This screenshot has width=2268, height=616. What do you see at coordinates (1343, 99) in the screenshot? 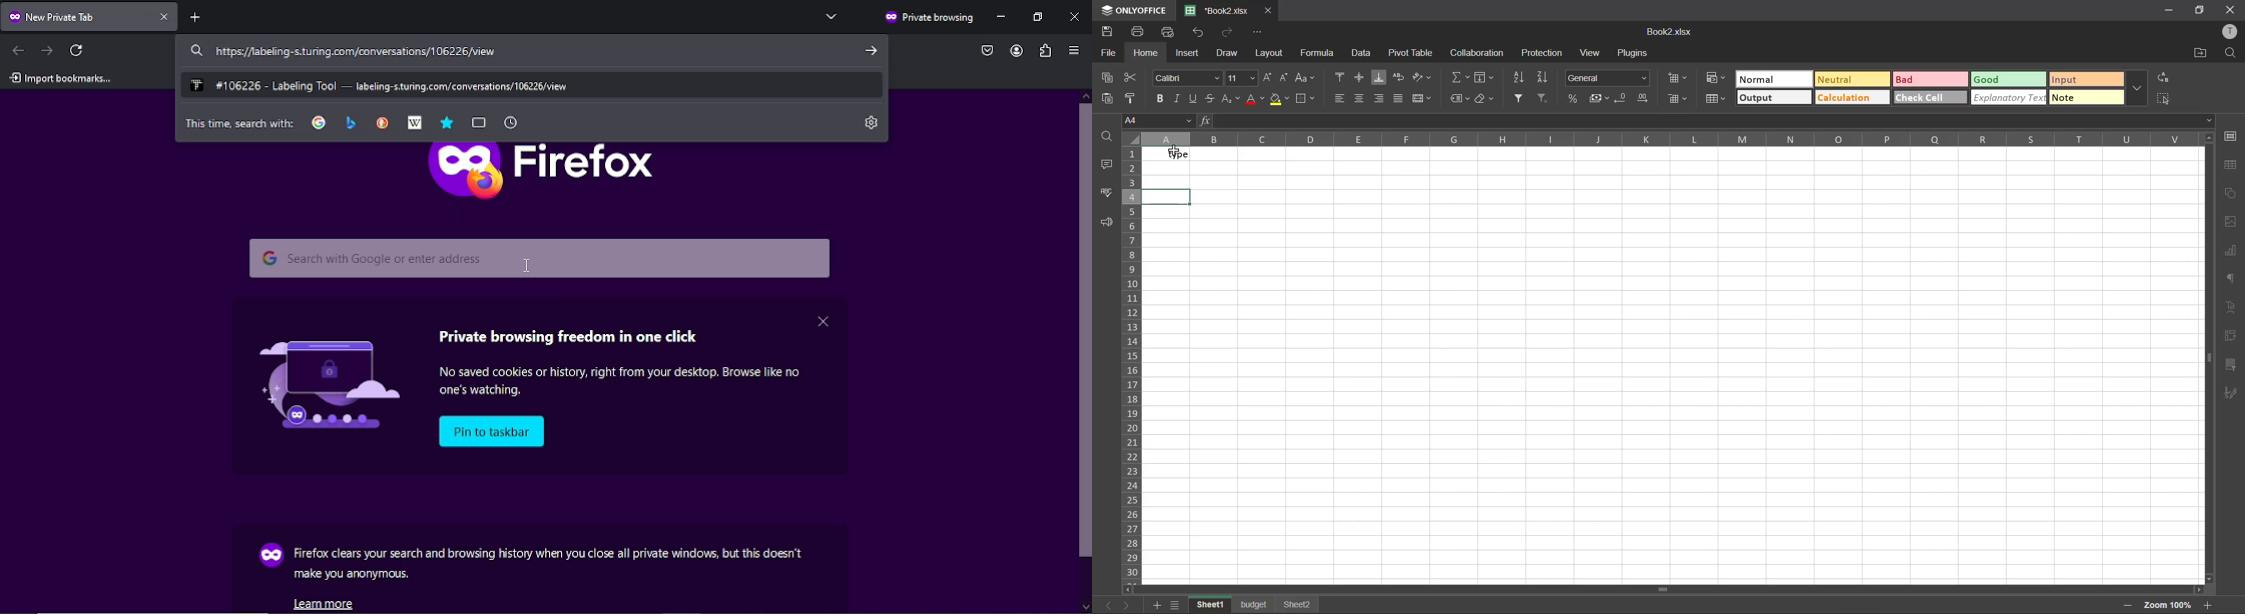
I see `align left` at bounding box center [1343, 99].